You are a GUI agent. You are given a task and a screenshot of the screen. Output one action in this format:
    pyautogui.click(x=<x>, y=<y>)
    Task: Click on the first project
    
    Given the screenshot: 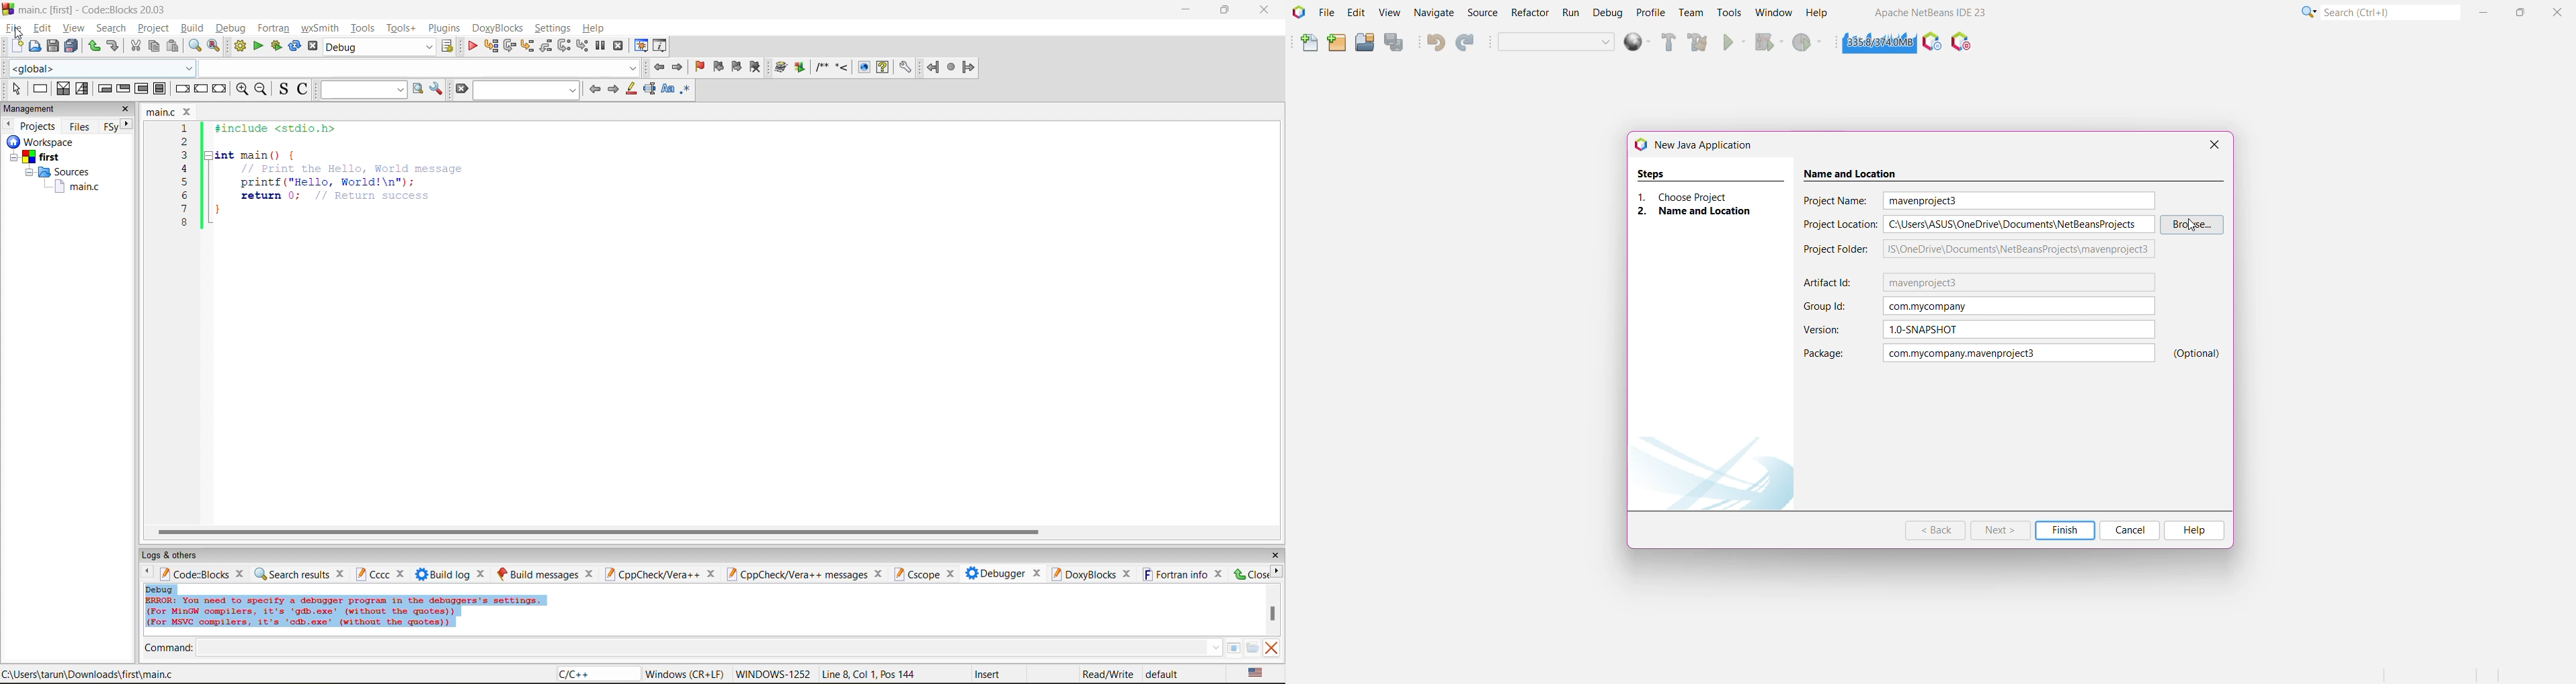 What is the action you would take?
    pyautogui.click(x=37, y=157)
    